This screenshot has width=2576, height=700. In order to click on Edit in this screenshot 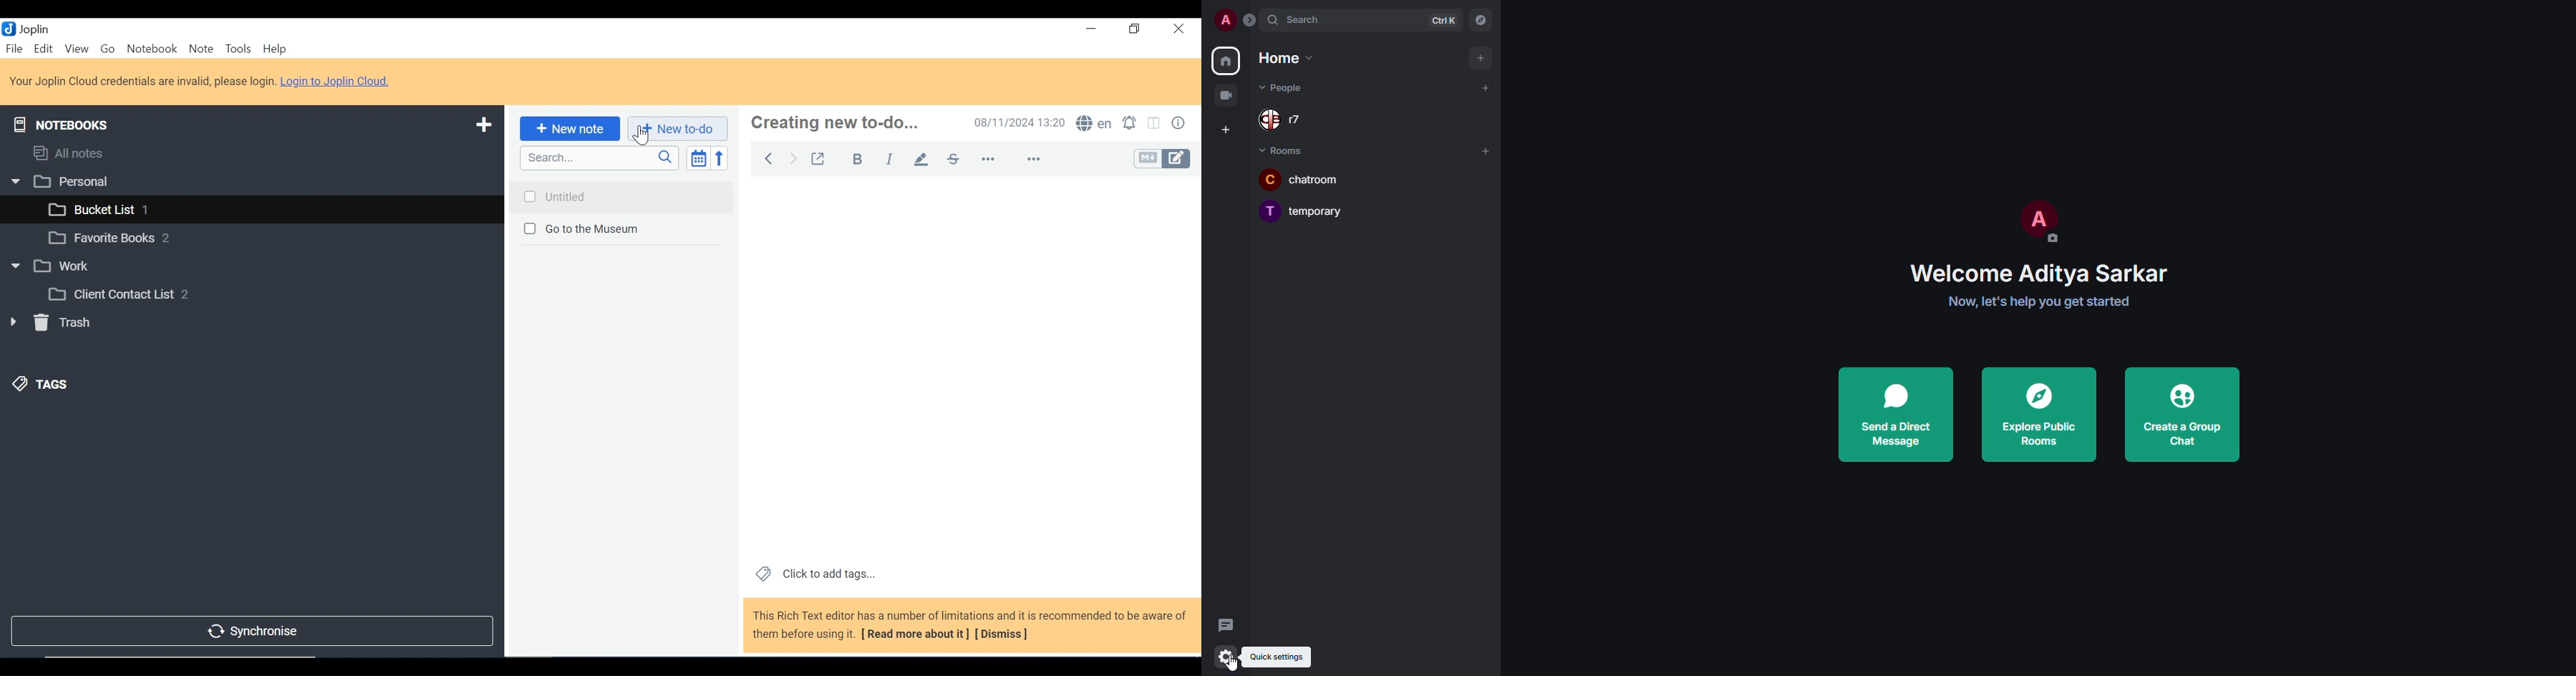, I will do `click(44, 49)`.